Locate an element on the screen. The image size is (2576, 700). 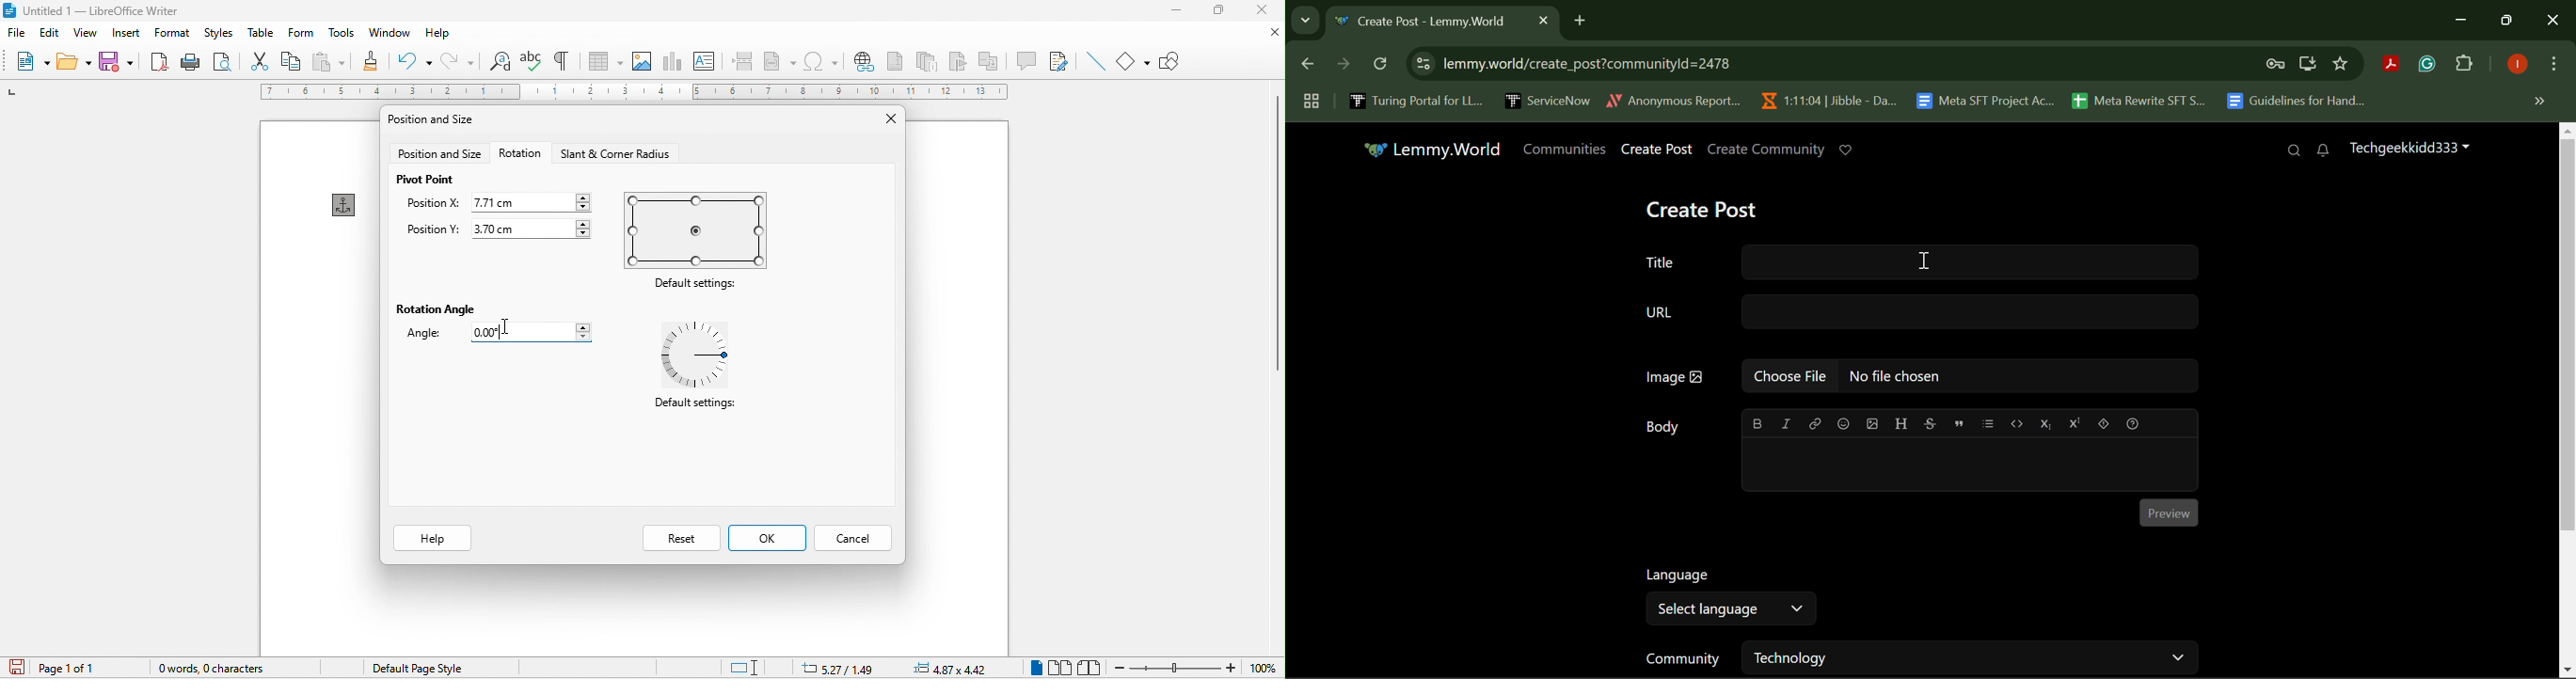
Search is located at coordinates (2294, 151).